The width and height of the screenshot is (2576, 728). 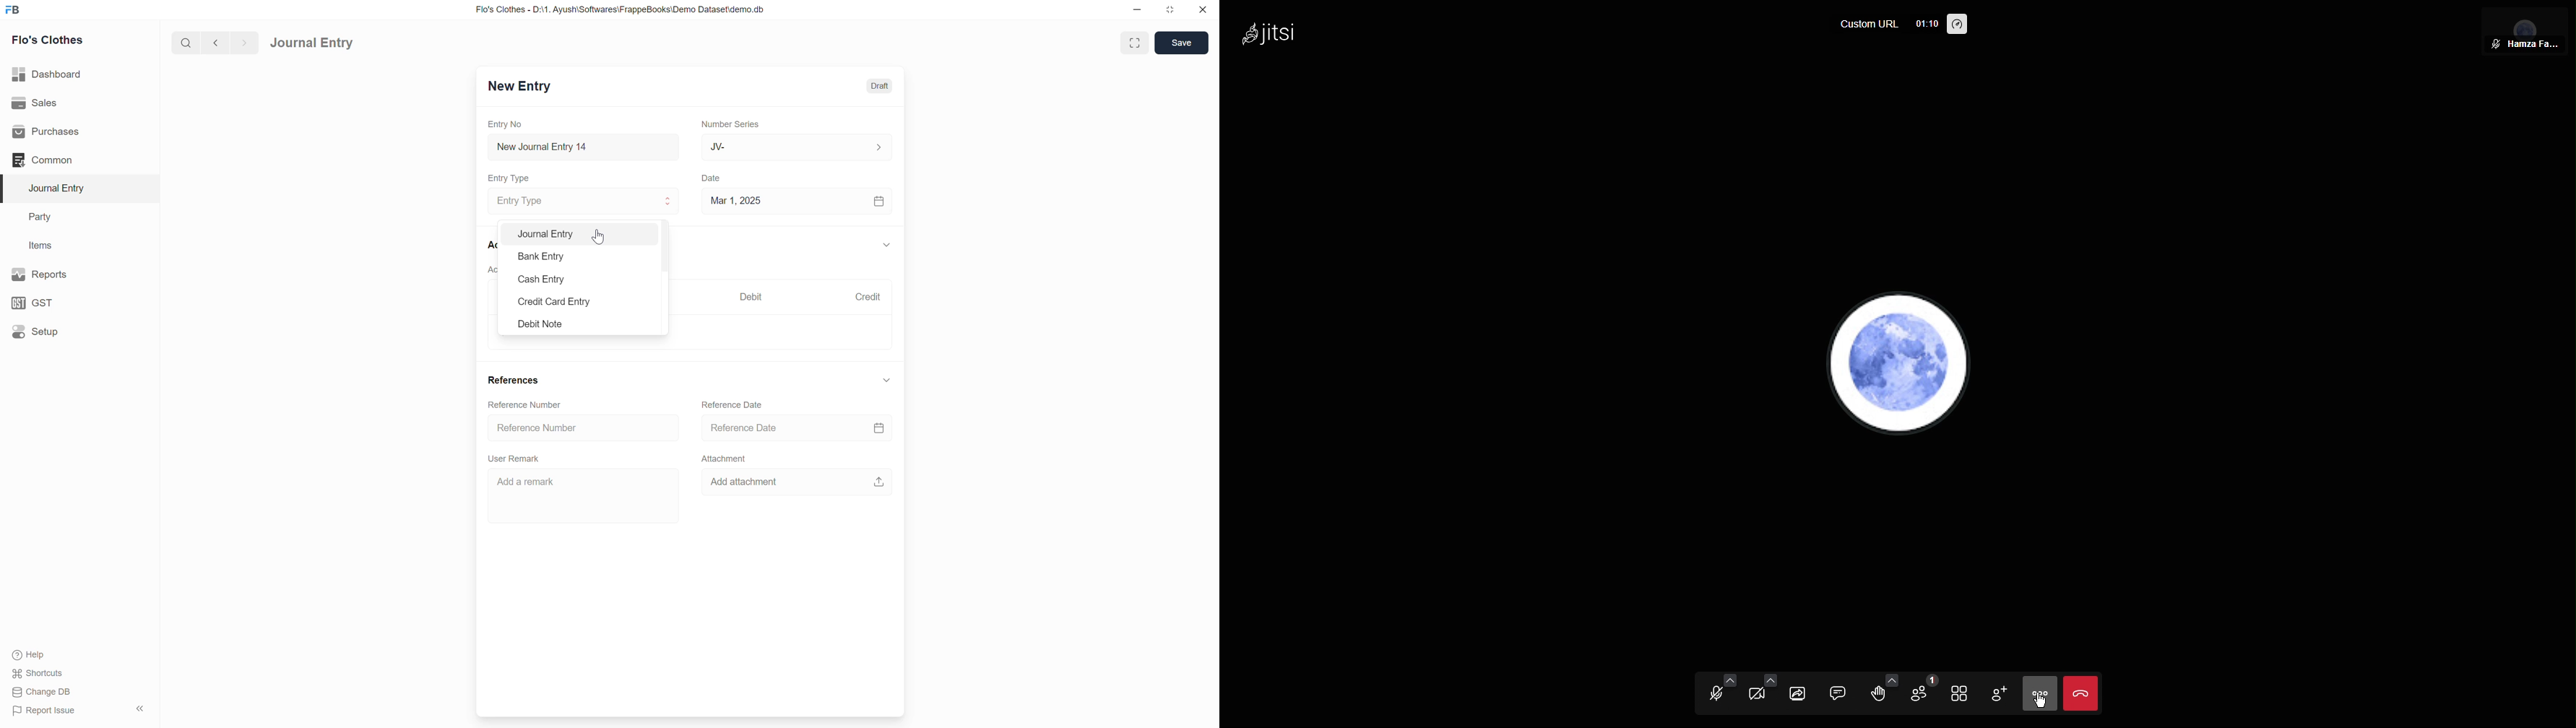 I want to click on close, so click(x=1203, y=10).